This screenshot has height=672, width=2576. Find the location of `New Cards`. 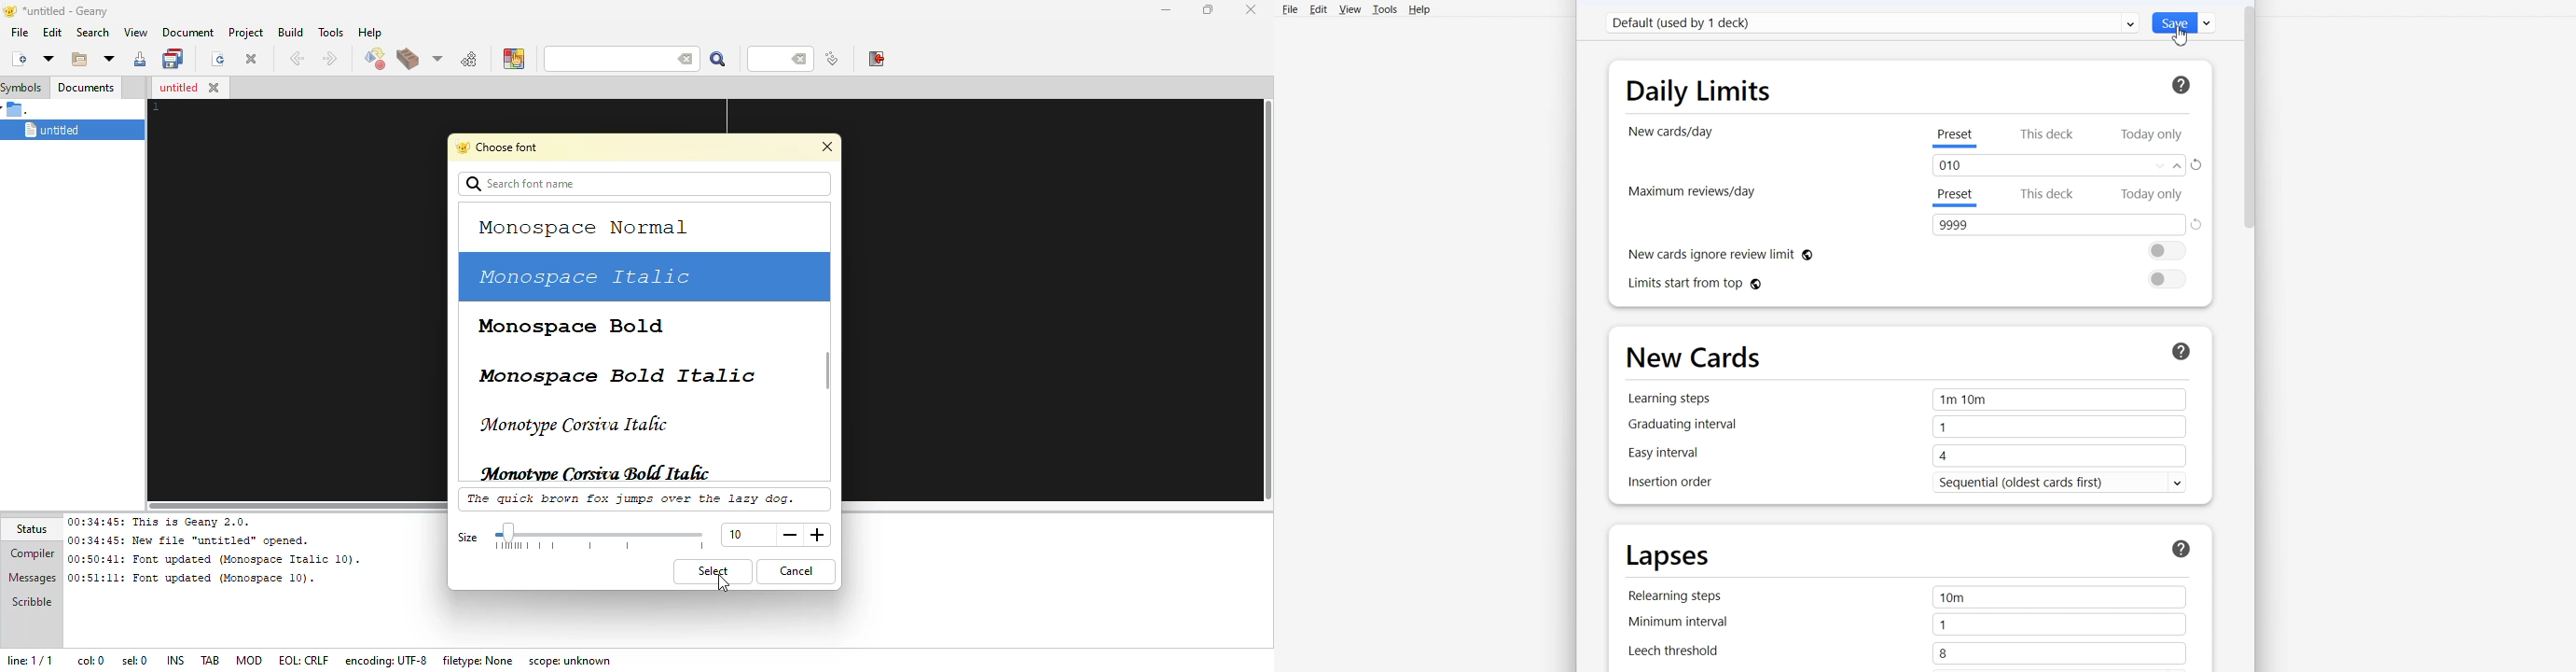

New Cards is located at coordinates (1696, 358).